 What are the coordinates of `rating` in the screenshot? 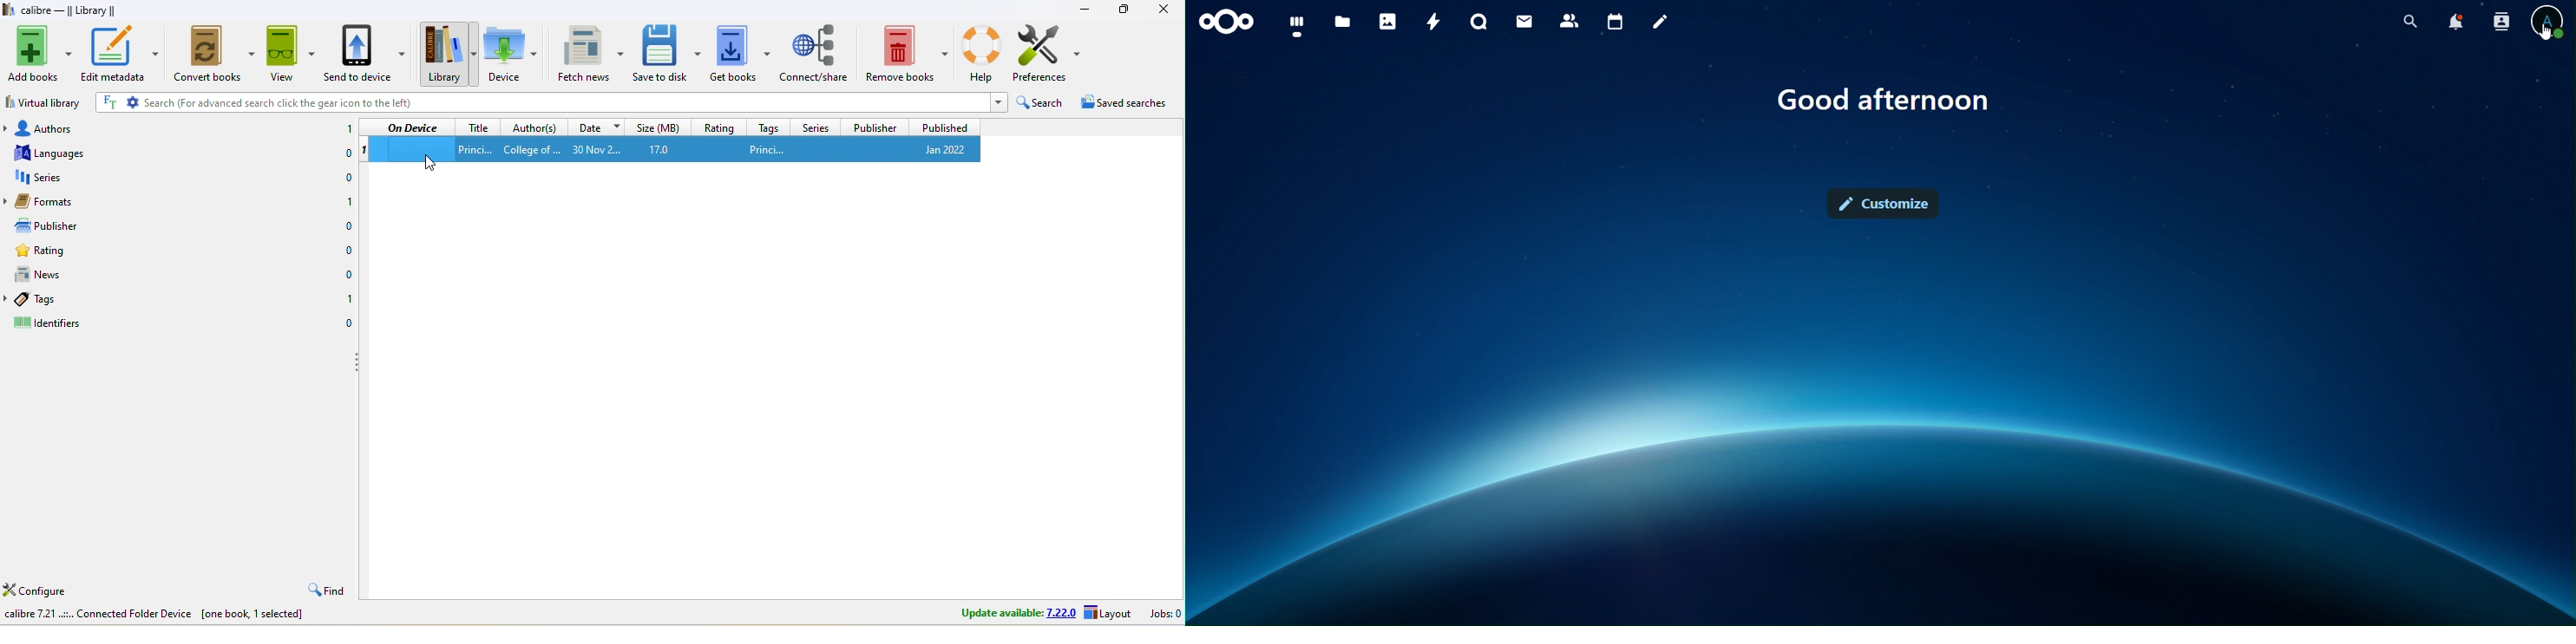 It's located at (53, 251).